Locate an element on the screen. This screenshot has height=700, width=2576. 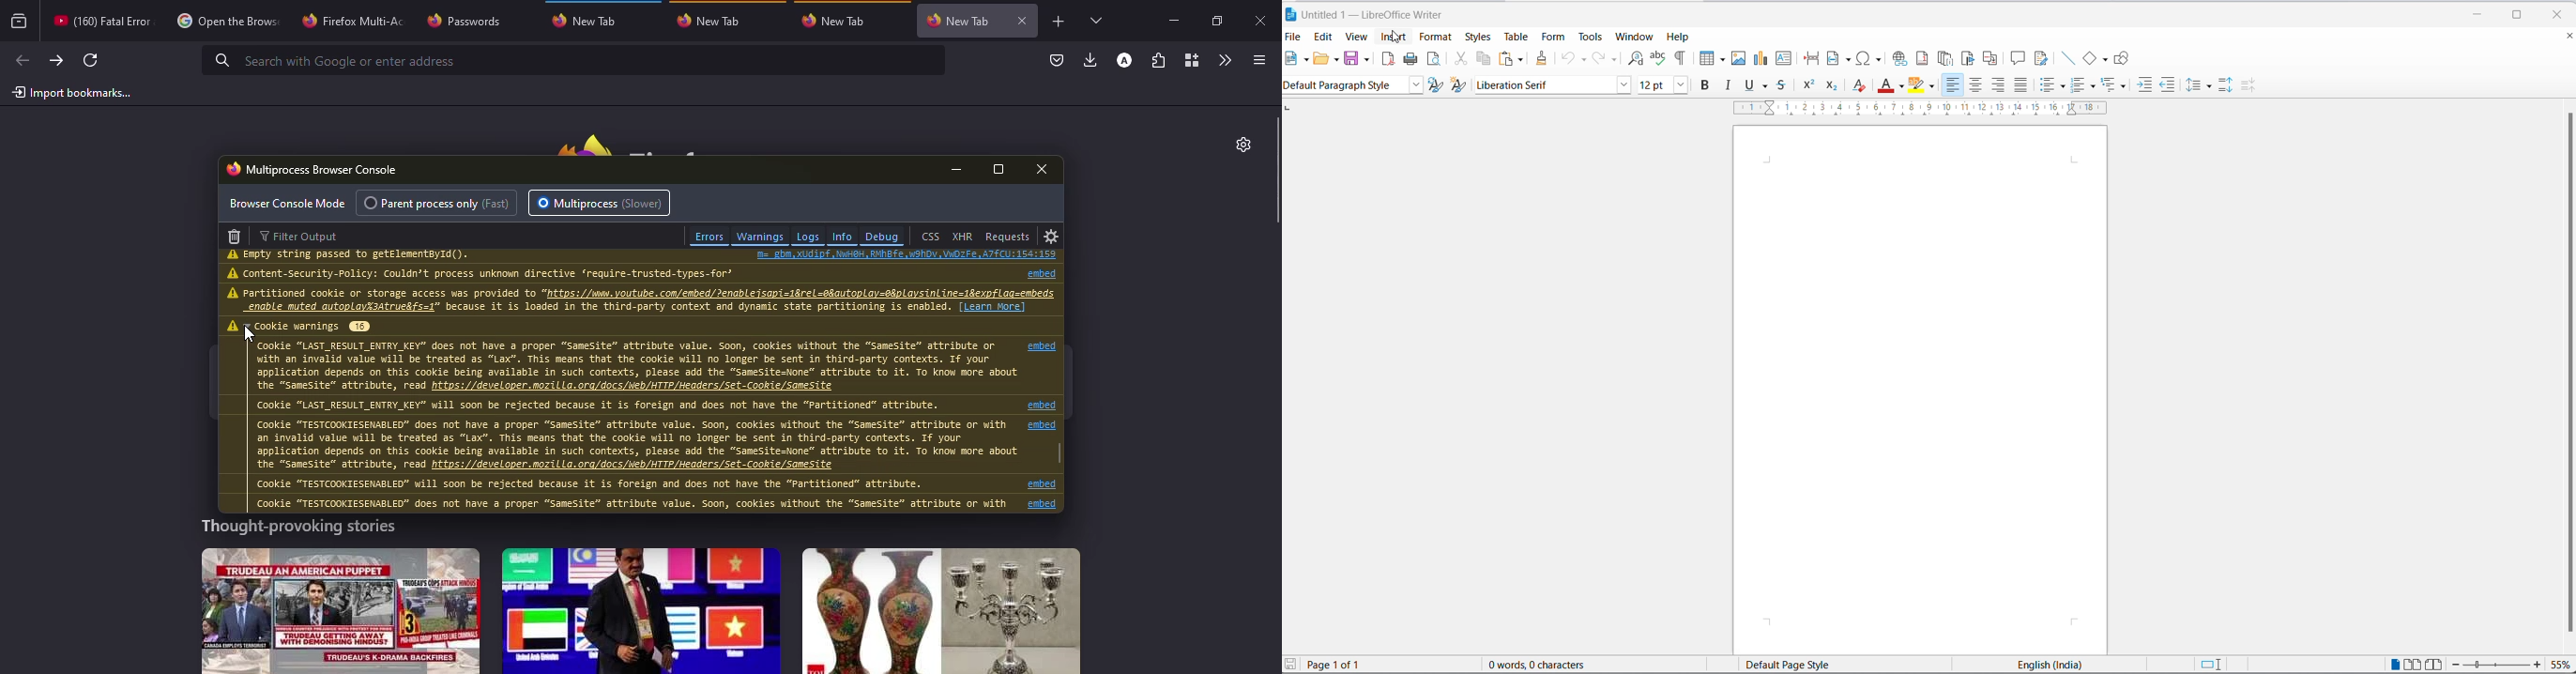
tab is located at coordinates (472, 20).